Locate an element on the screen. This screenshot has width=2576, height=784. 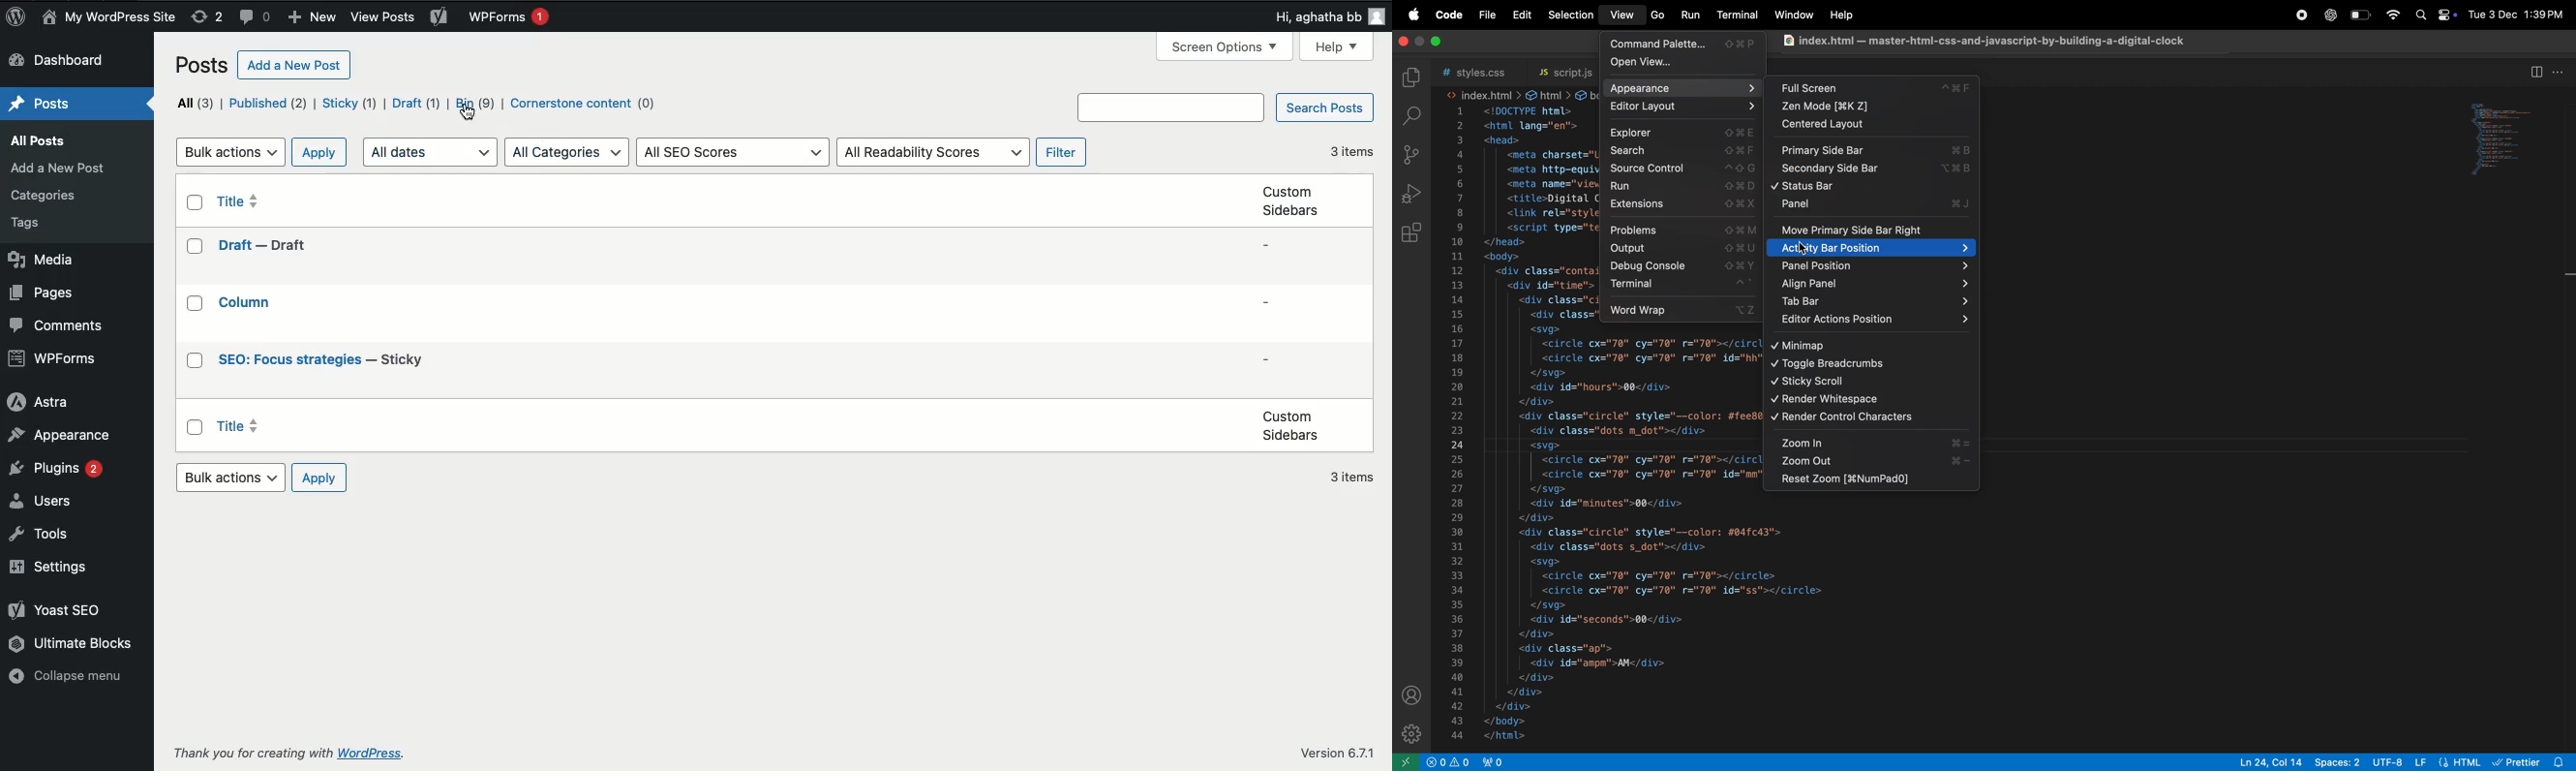
WPForms is located at coordinates (56, 358).